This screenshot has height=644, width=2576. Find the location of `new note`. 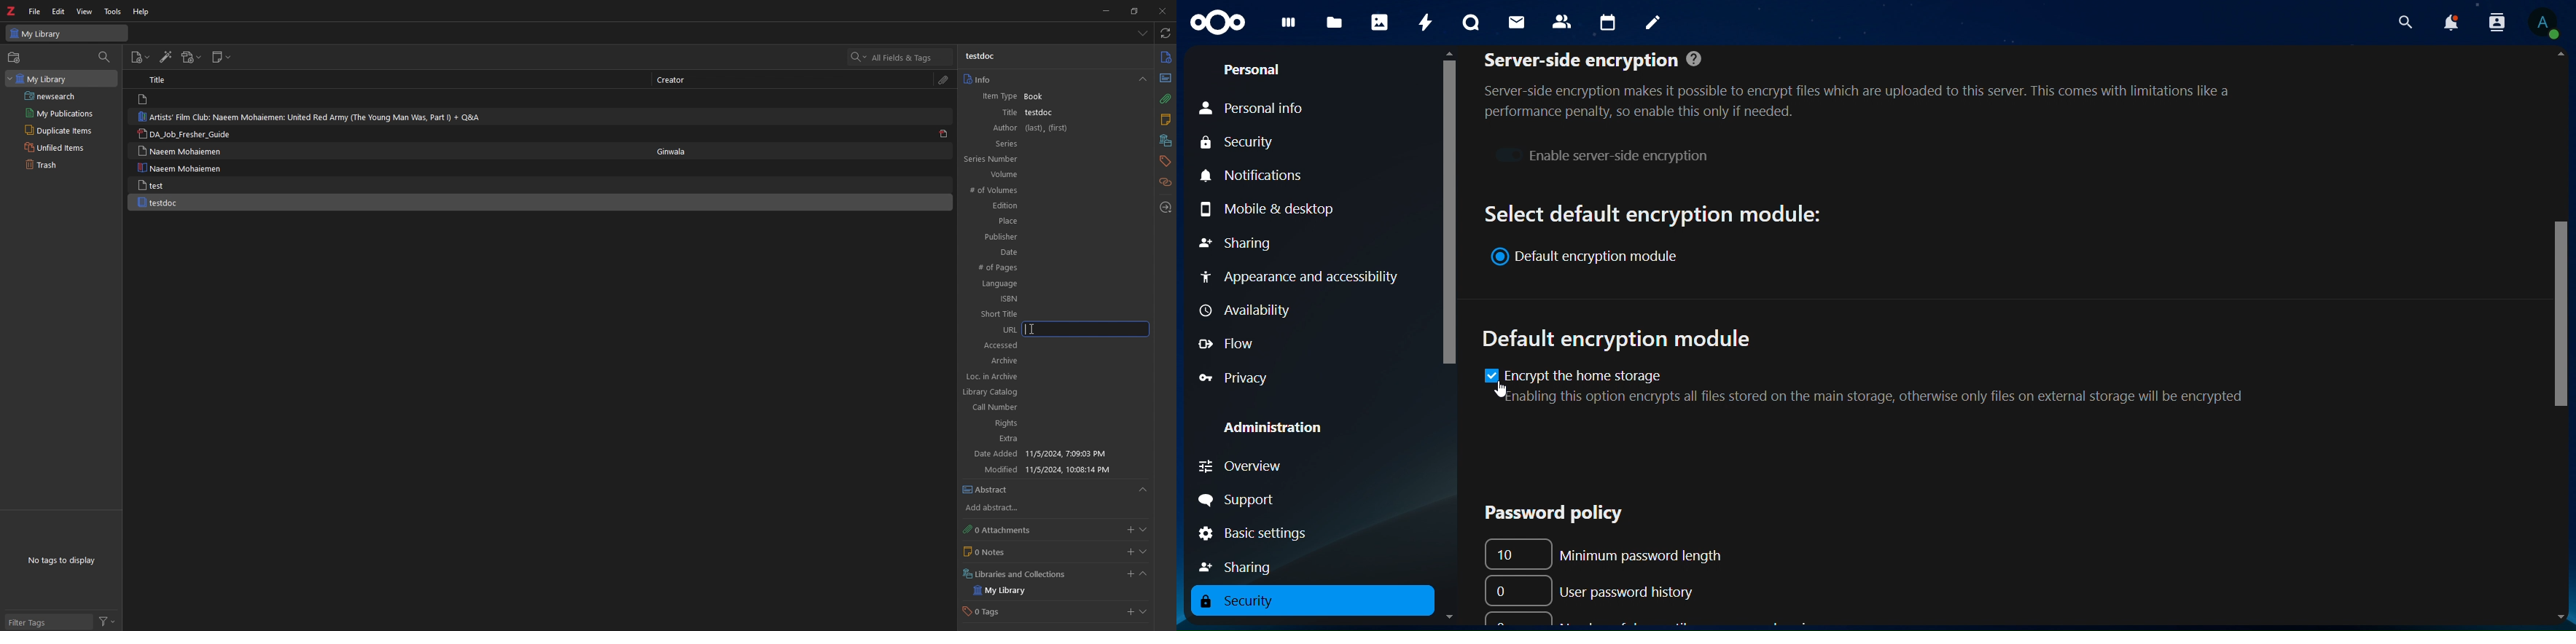

new note is located at coordinates (222, 57).